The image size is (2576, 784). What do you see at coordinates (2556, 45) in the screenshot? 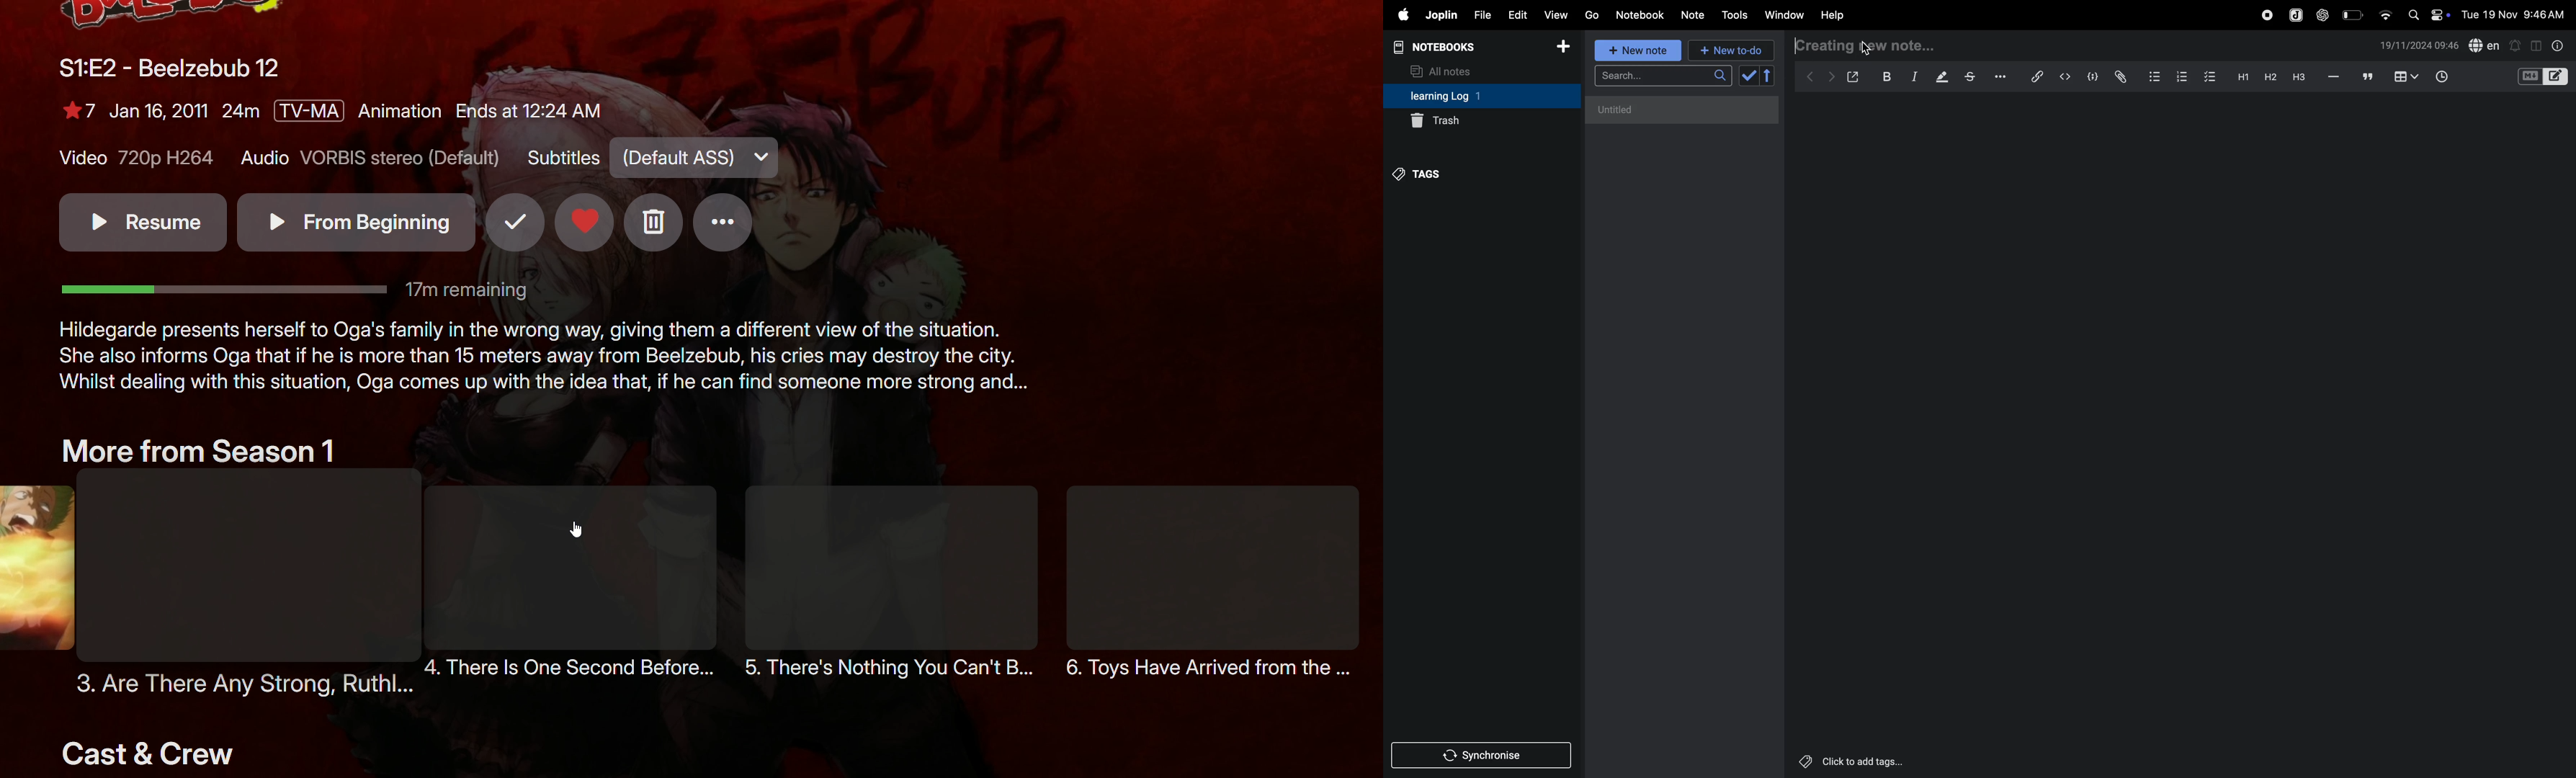
I see `info` at bounding box center [2556, 45].